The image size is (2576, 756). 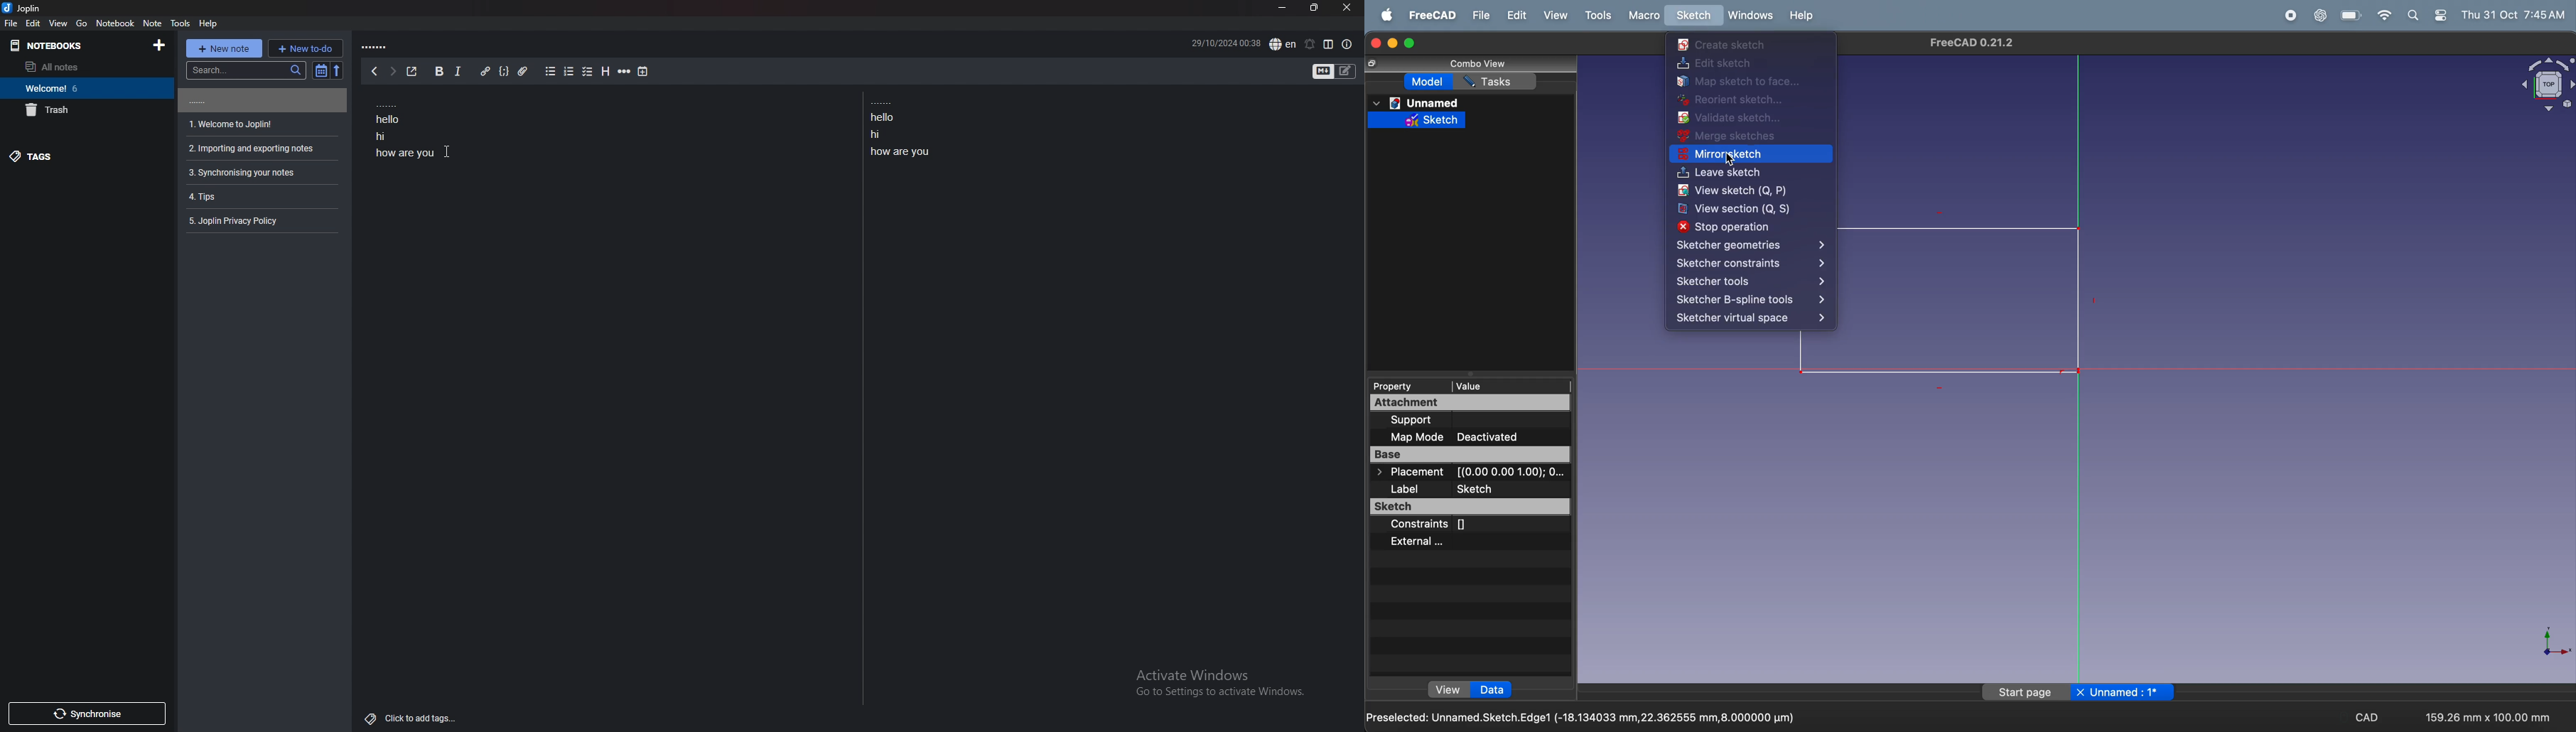 I want to click on horizontal rule, so click(x=625, y=70).